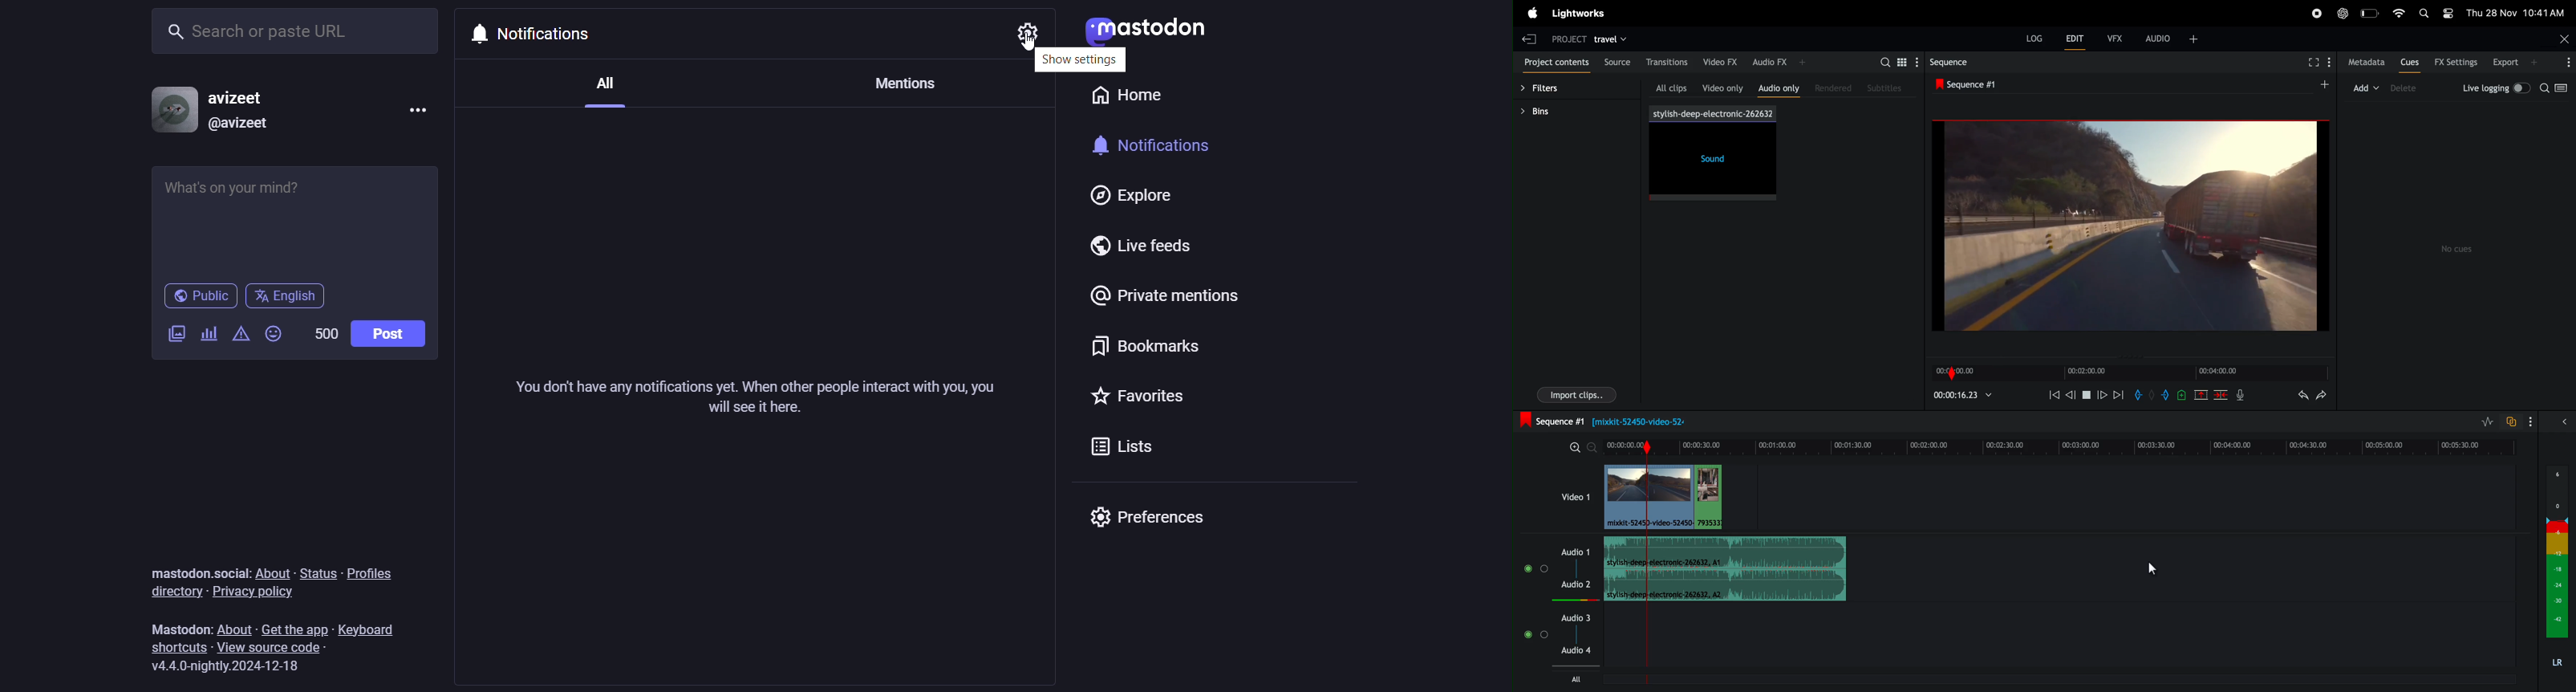  What do you see at coordinates (2078, 38) in the screenshot?
I see `edit` at bounding box center [2078, 38].